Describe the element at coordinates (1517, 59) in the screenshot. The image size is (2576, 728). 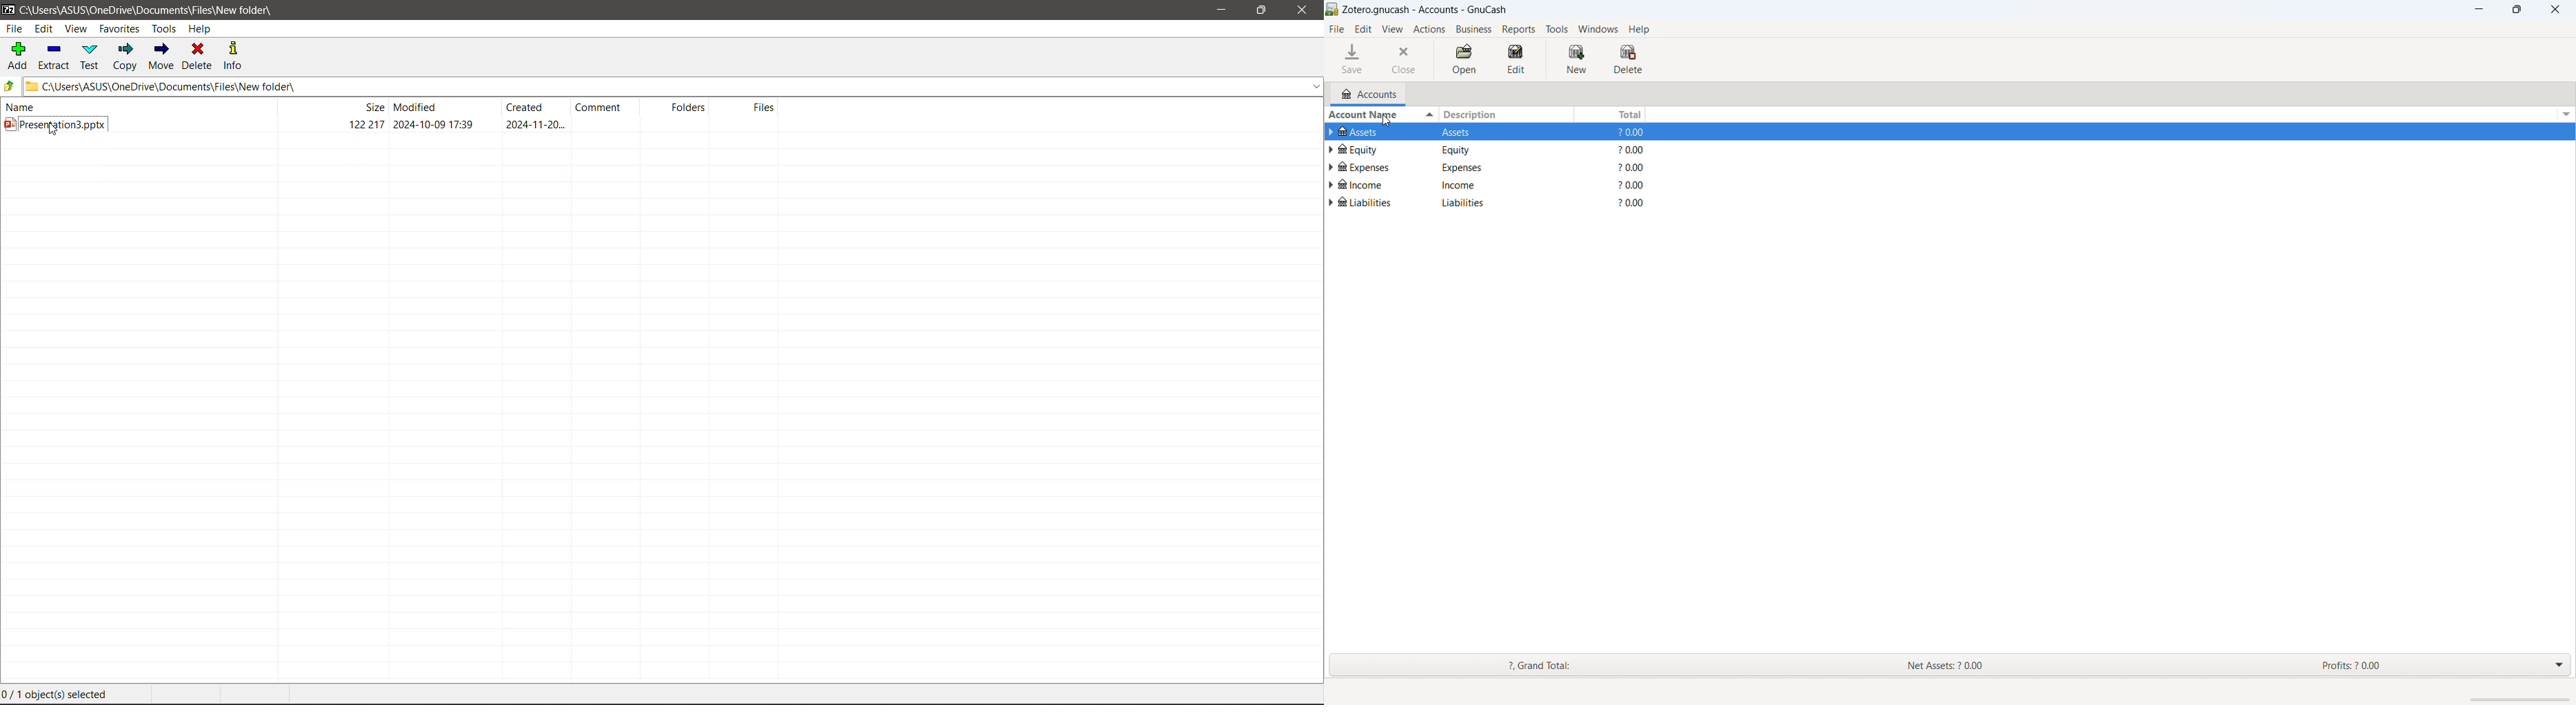
I see `edit` at that location.